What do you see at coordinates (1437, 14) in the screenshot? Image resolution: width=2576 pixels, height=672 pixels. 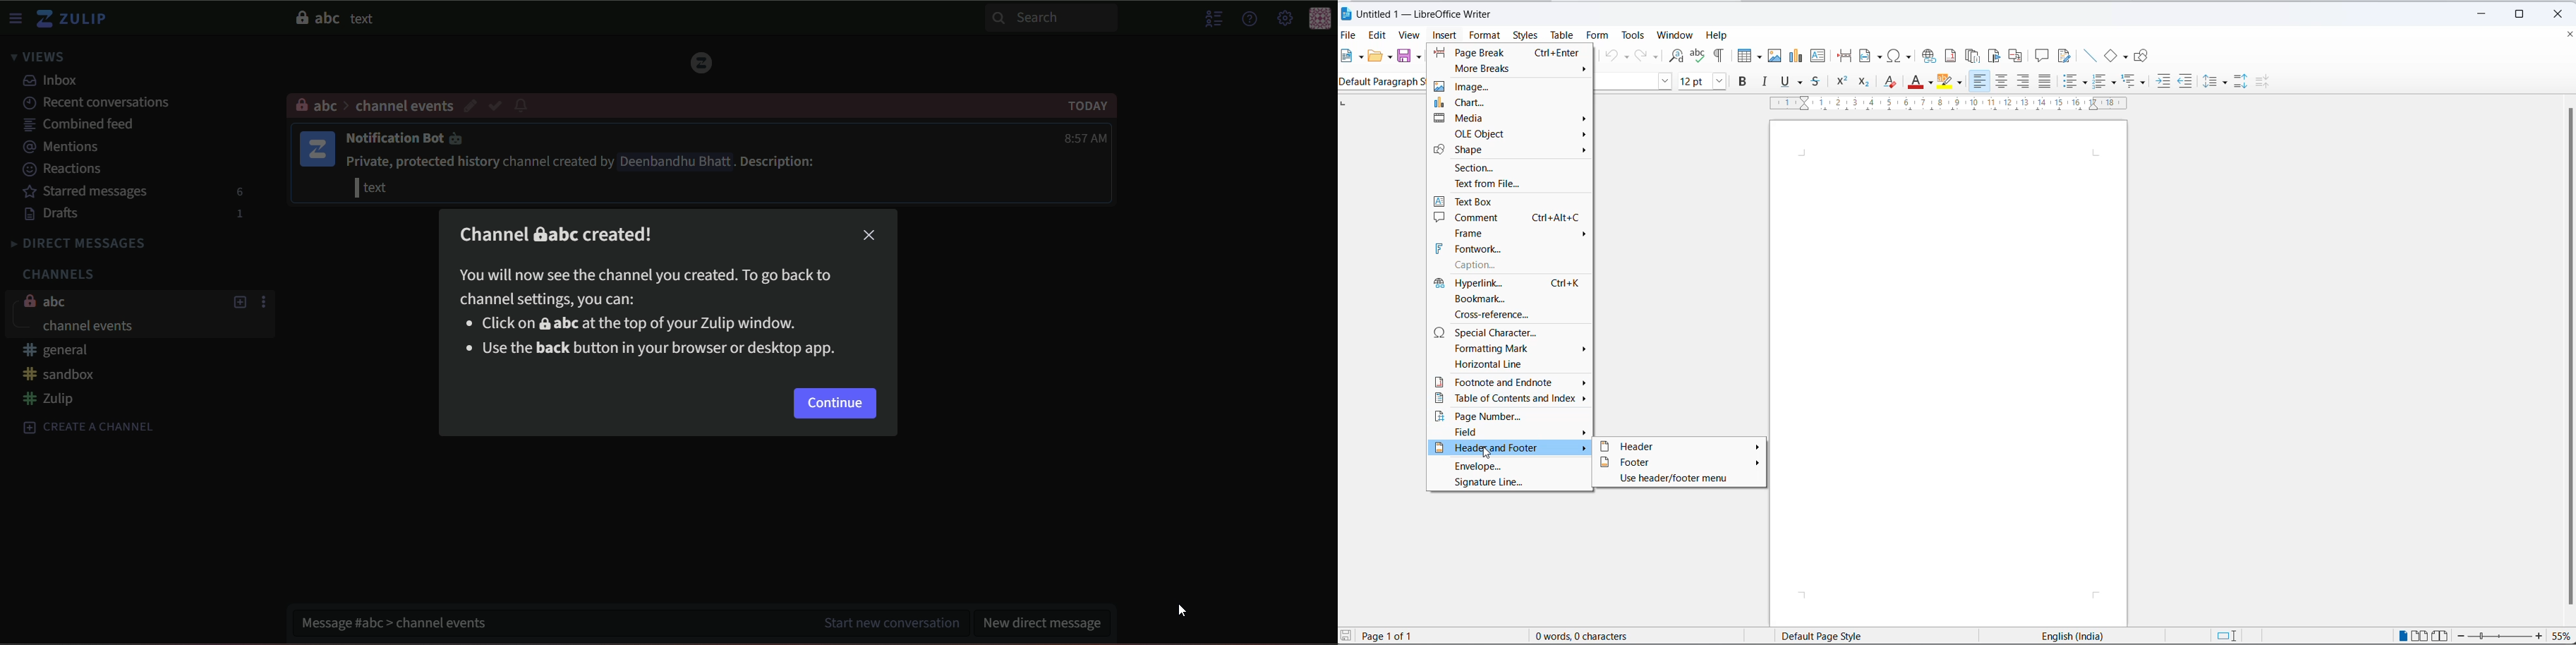 I see `Untitled 1 - LibreOffice Writer` at bounding box center [1437, 14].